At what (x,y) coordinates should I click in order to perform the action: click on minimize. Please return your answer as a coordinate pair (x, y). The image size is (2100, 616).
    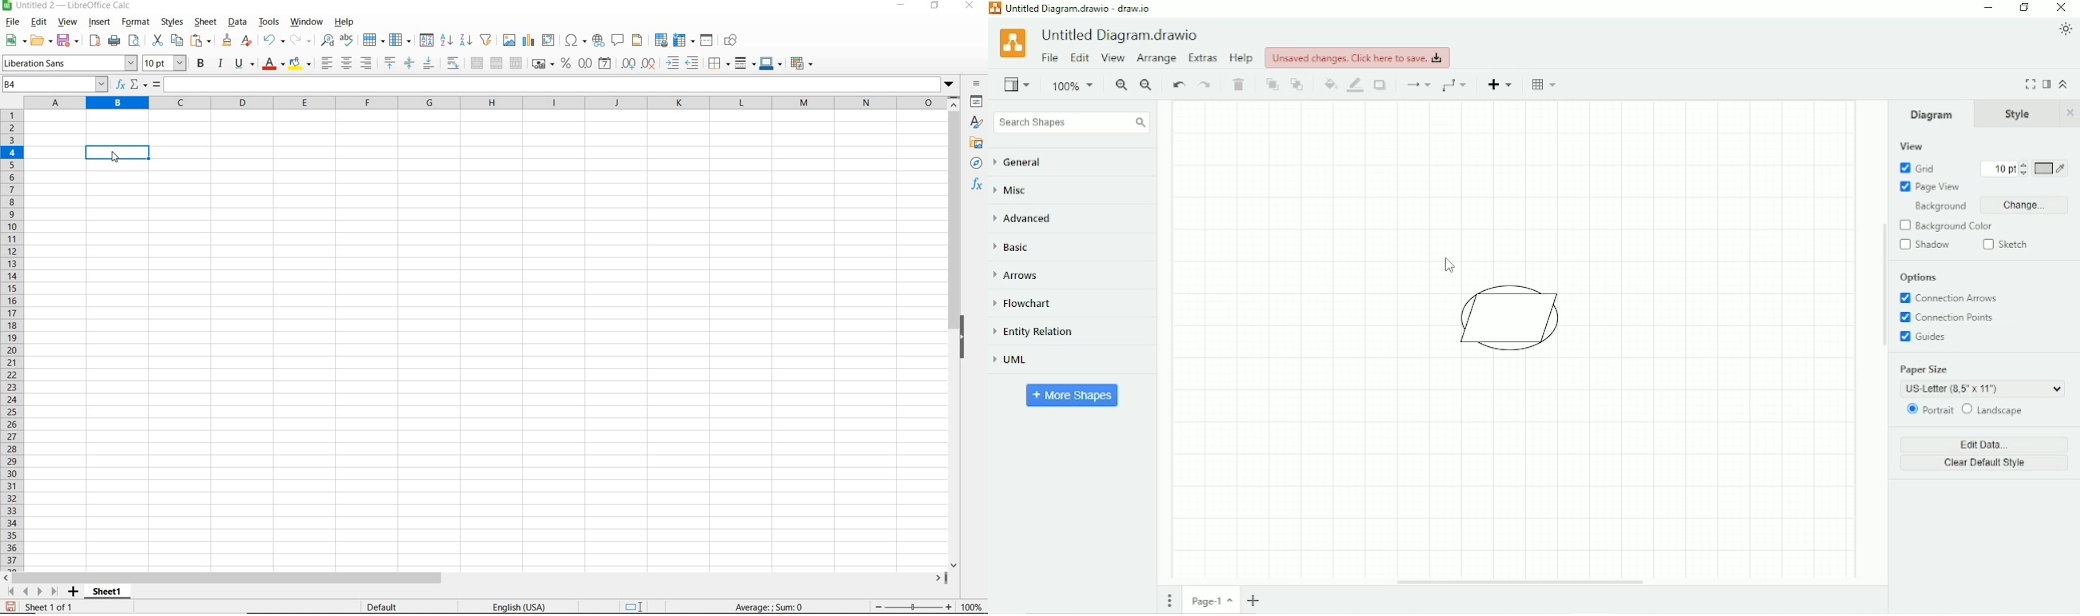
    Looking at the image, I should click on (902, 6).